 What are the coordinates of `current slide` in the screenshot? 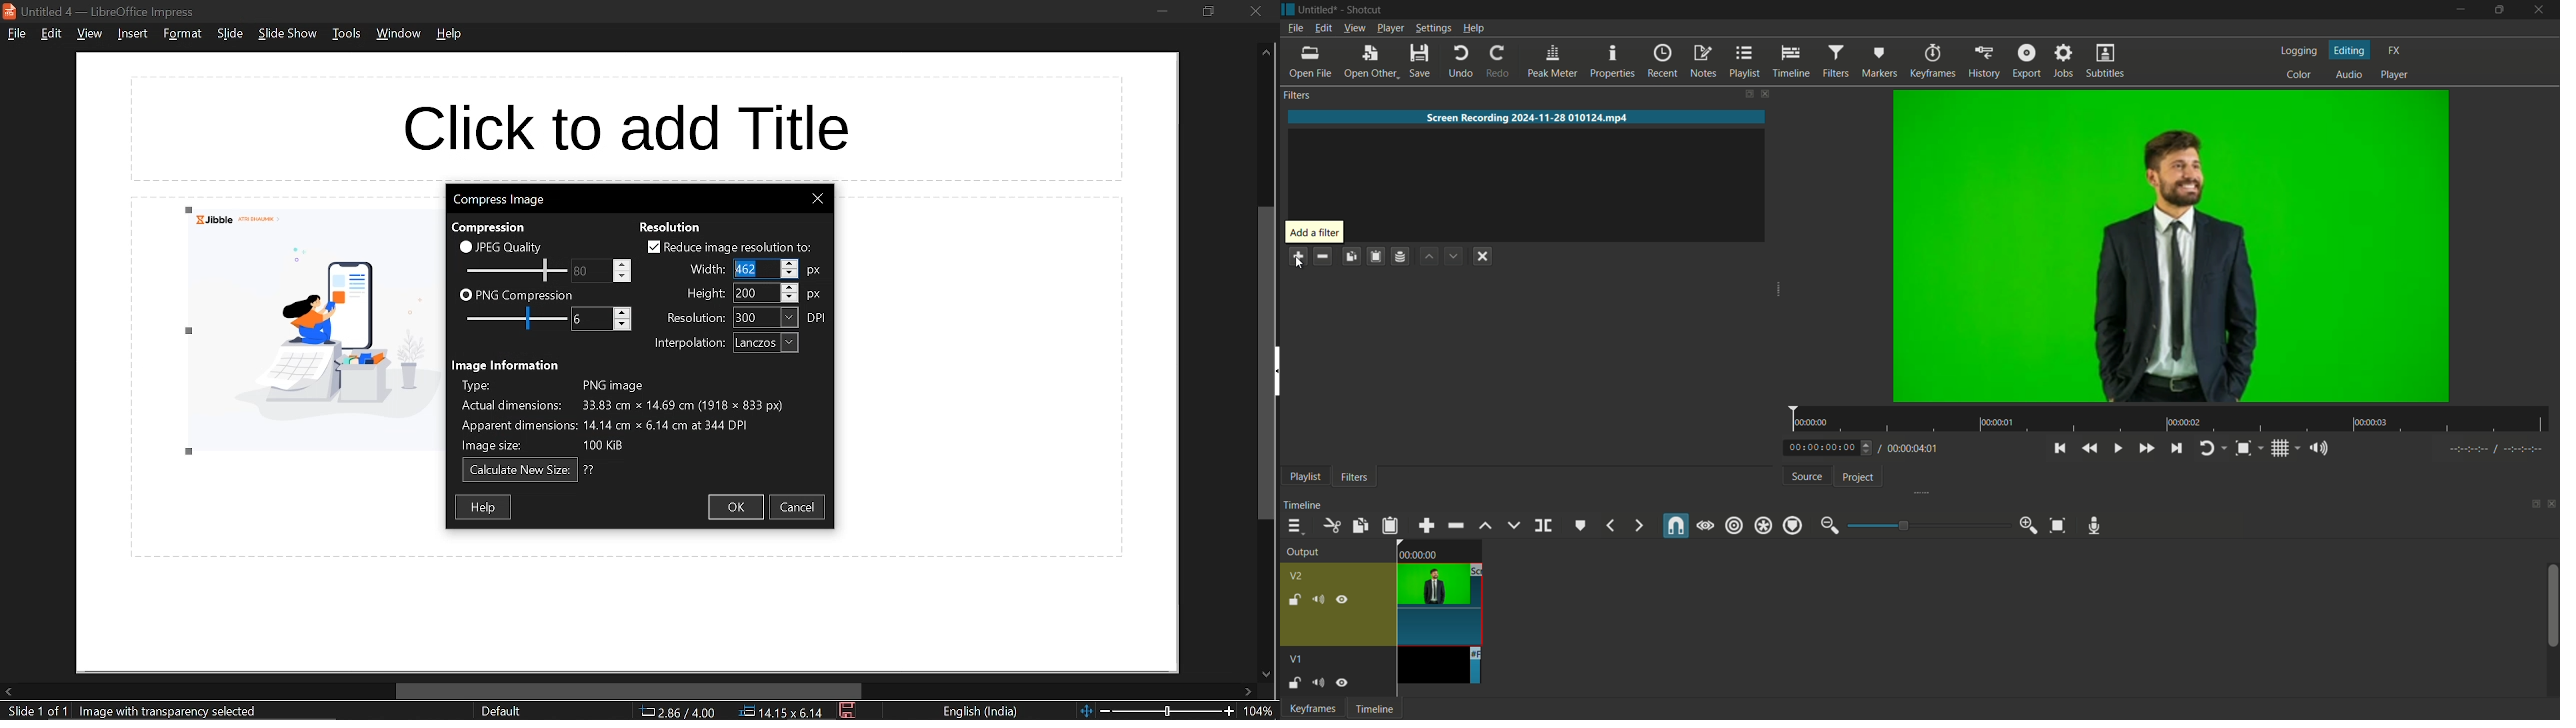 It's located at (34, 712).